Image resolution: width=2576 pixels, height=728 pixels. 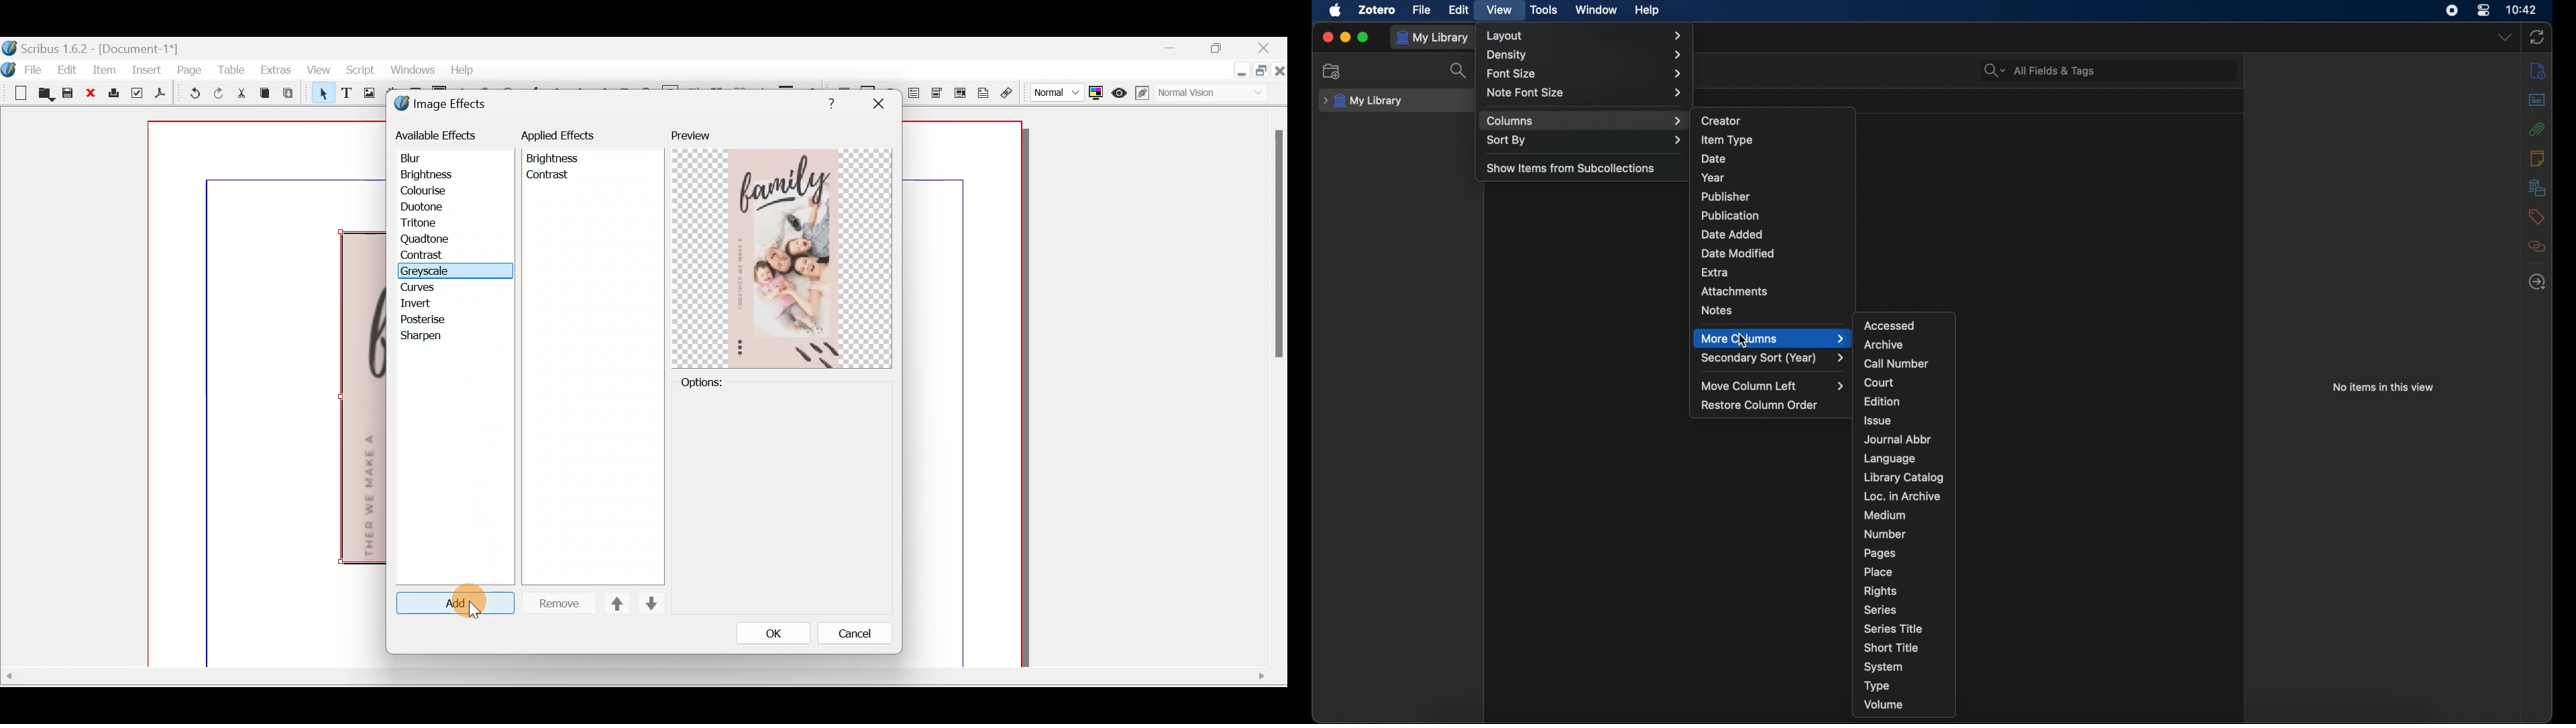 I want to click on font size, so click(x=1585, y=74).